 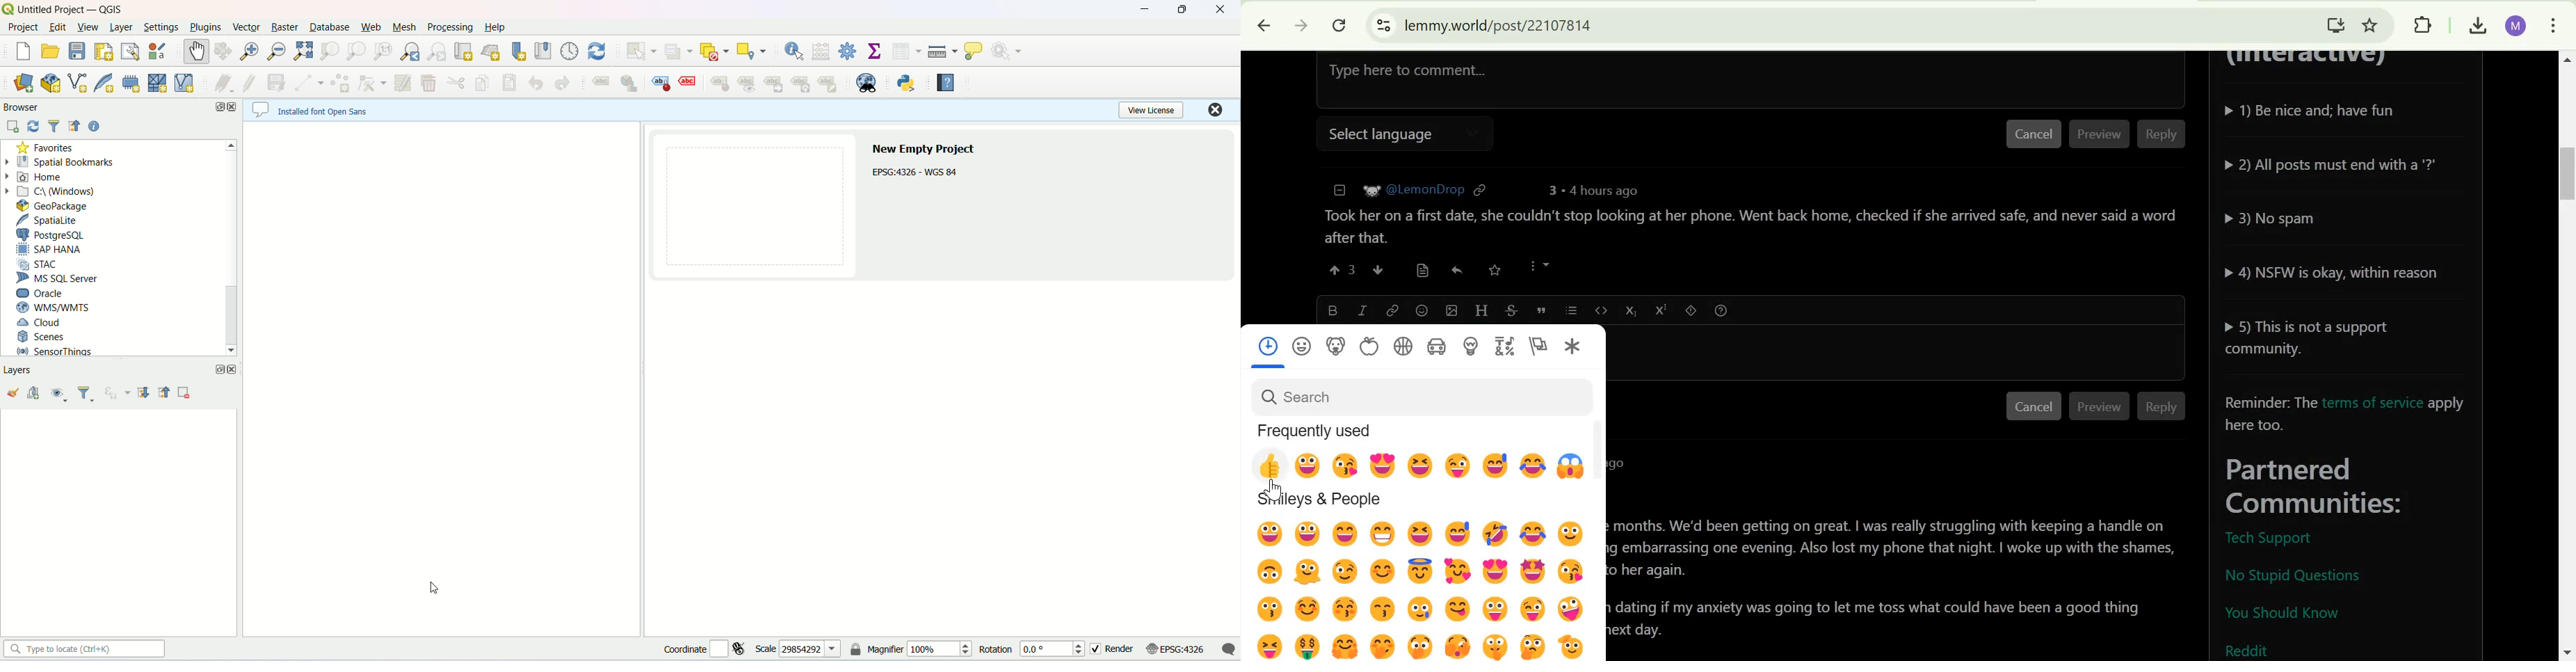 I want to click on rotate label, so click(x=801, y=84).